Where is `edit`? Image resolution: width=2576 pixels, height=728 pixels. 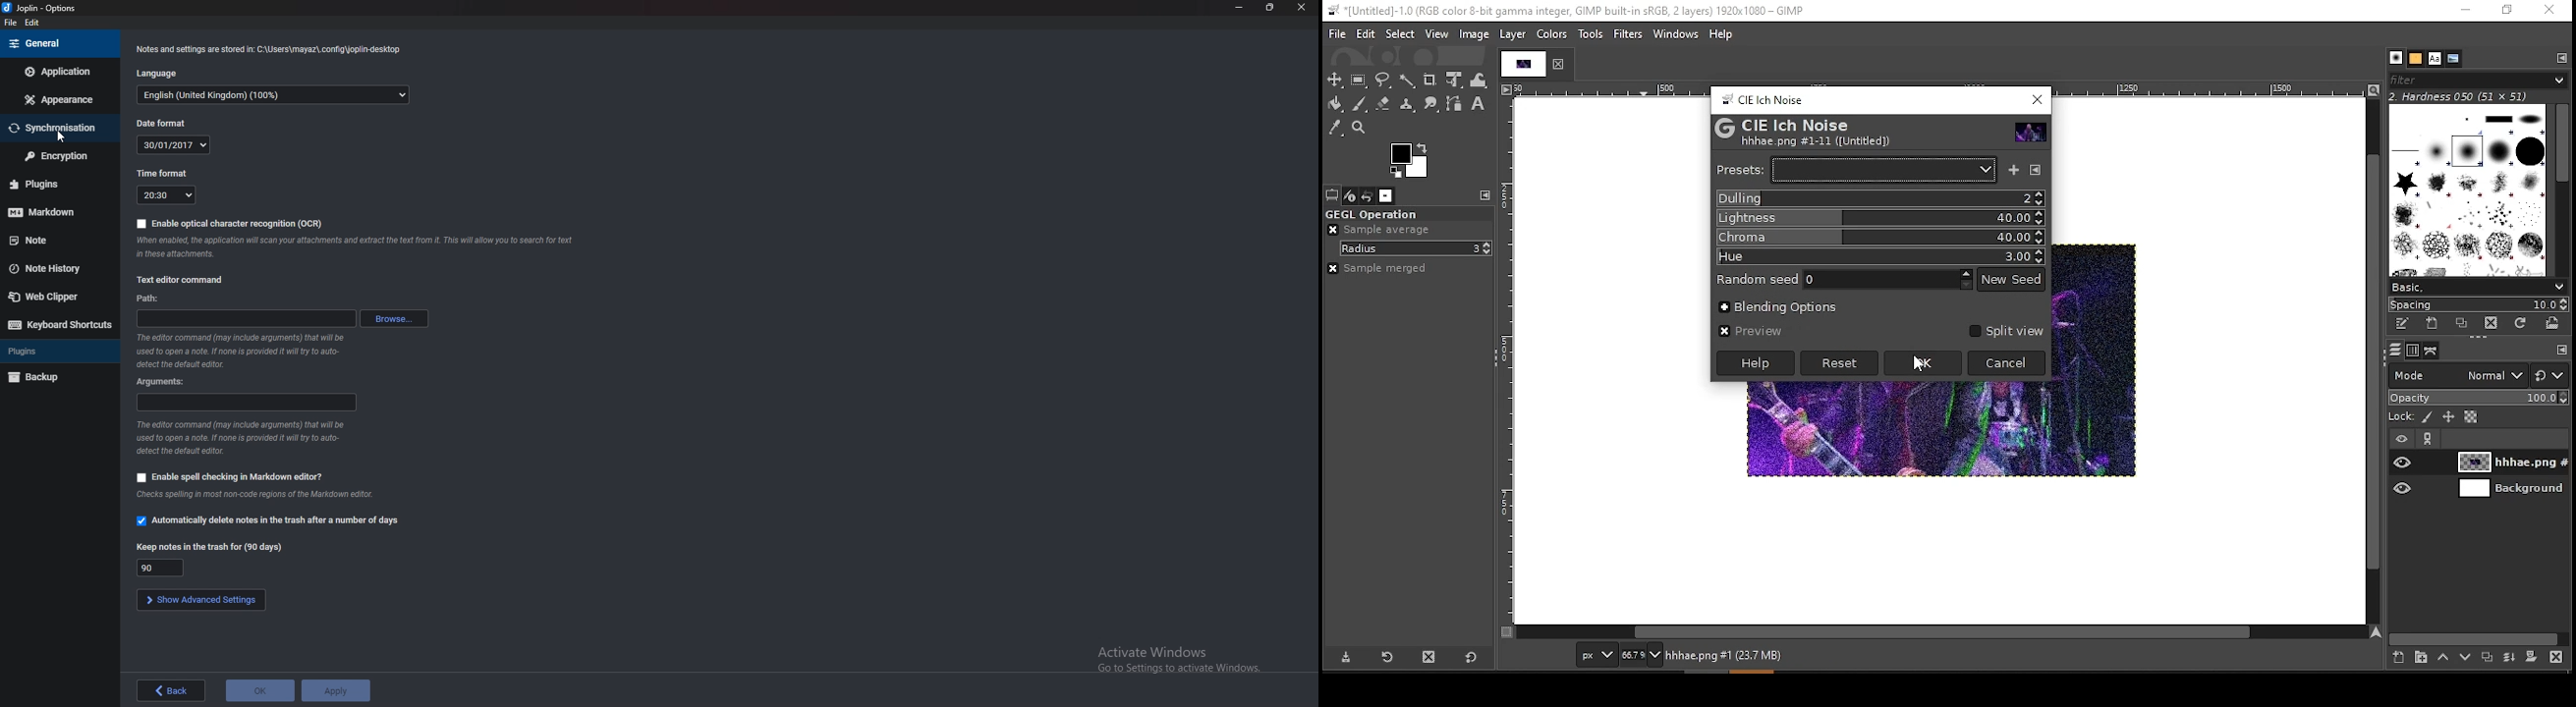
edit is located at coordinates (1367, 33).